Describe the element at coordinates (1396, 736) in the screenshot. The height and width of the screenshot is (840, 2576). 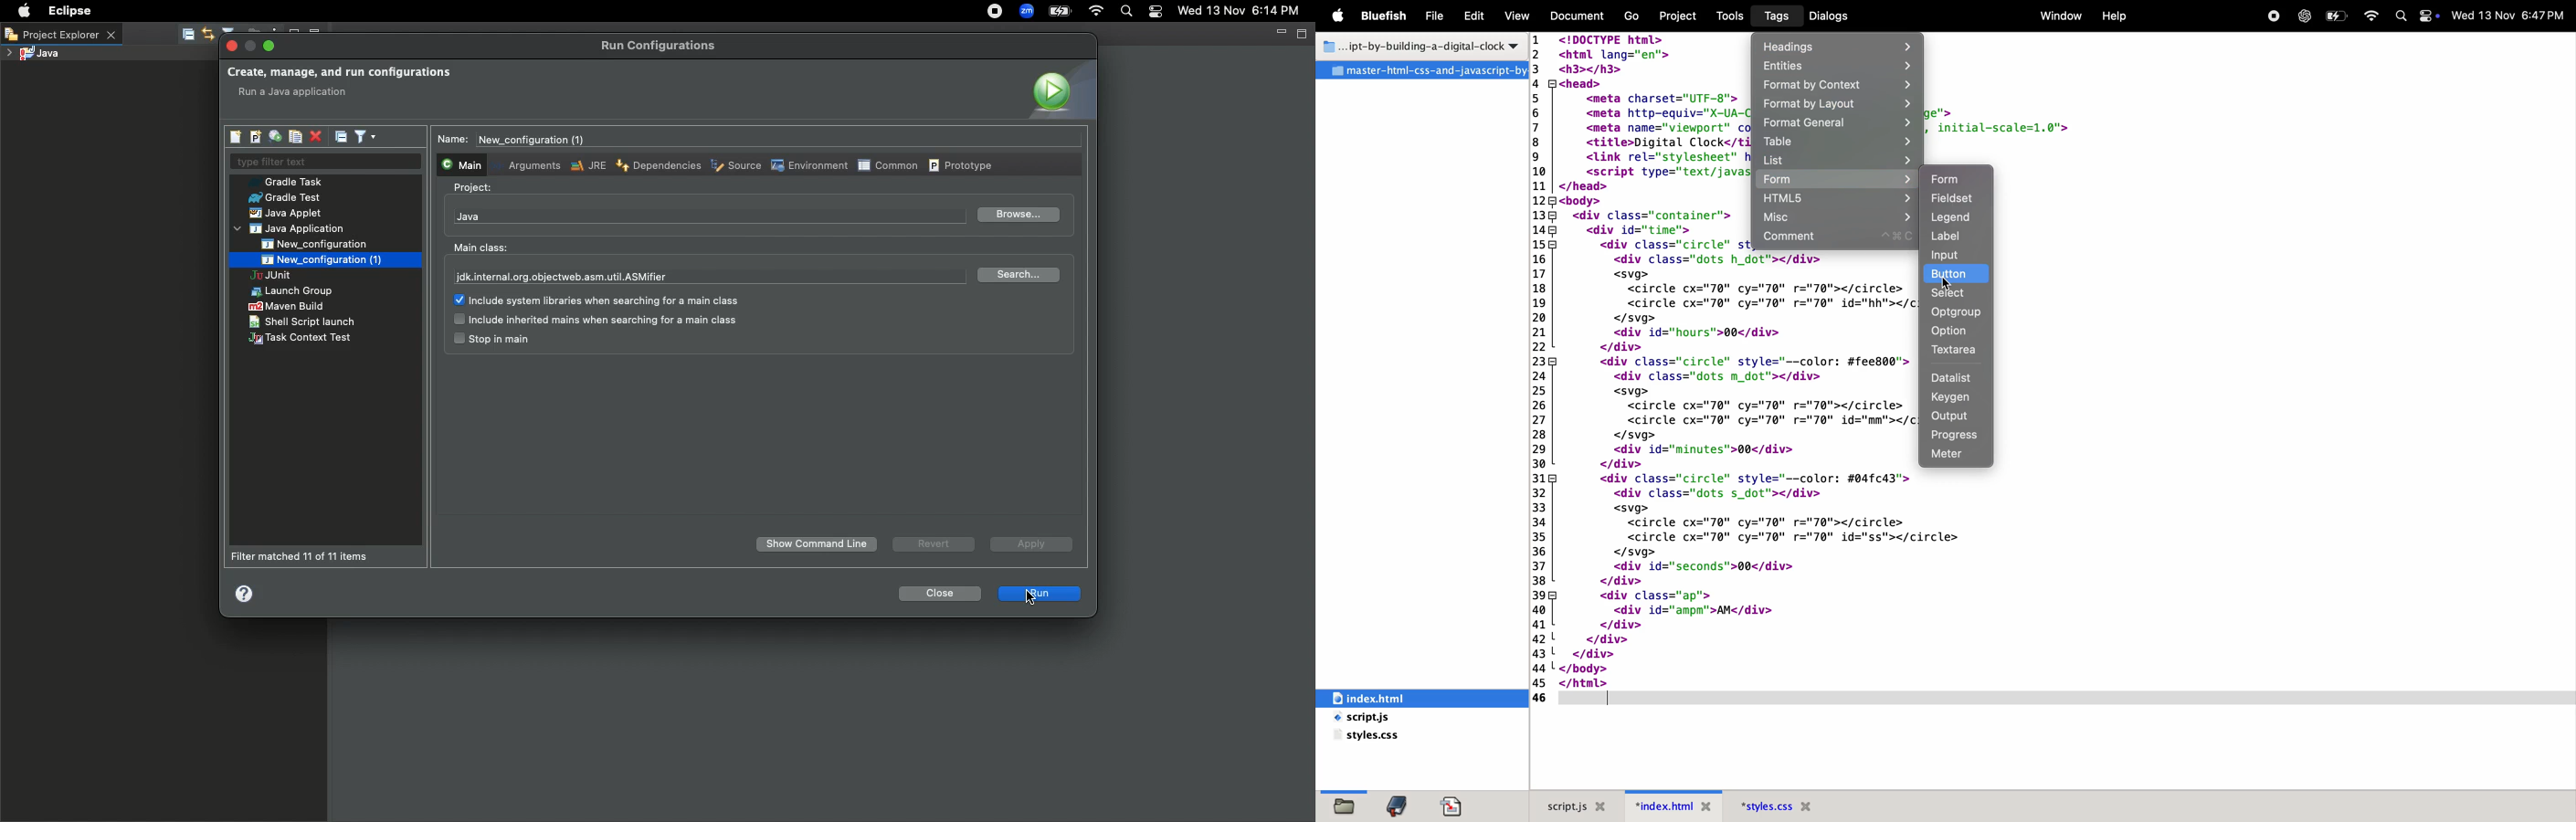
I see `style.css` at that location.